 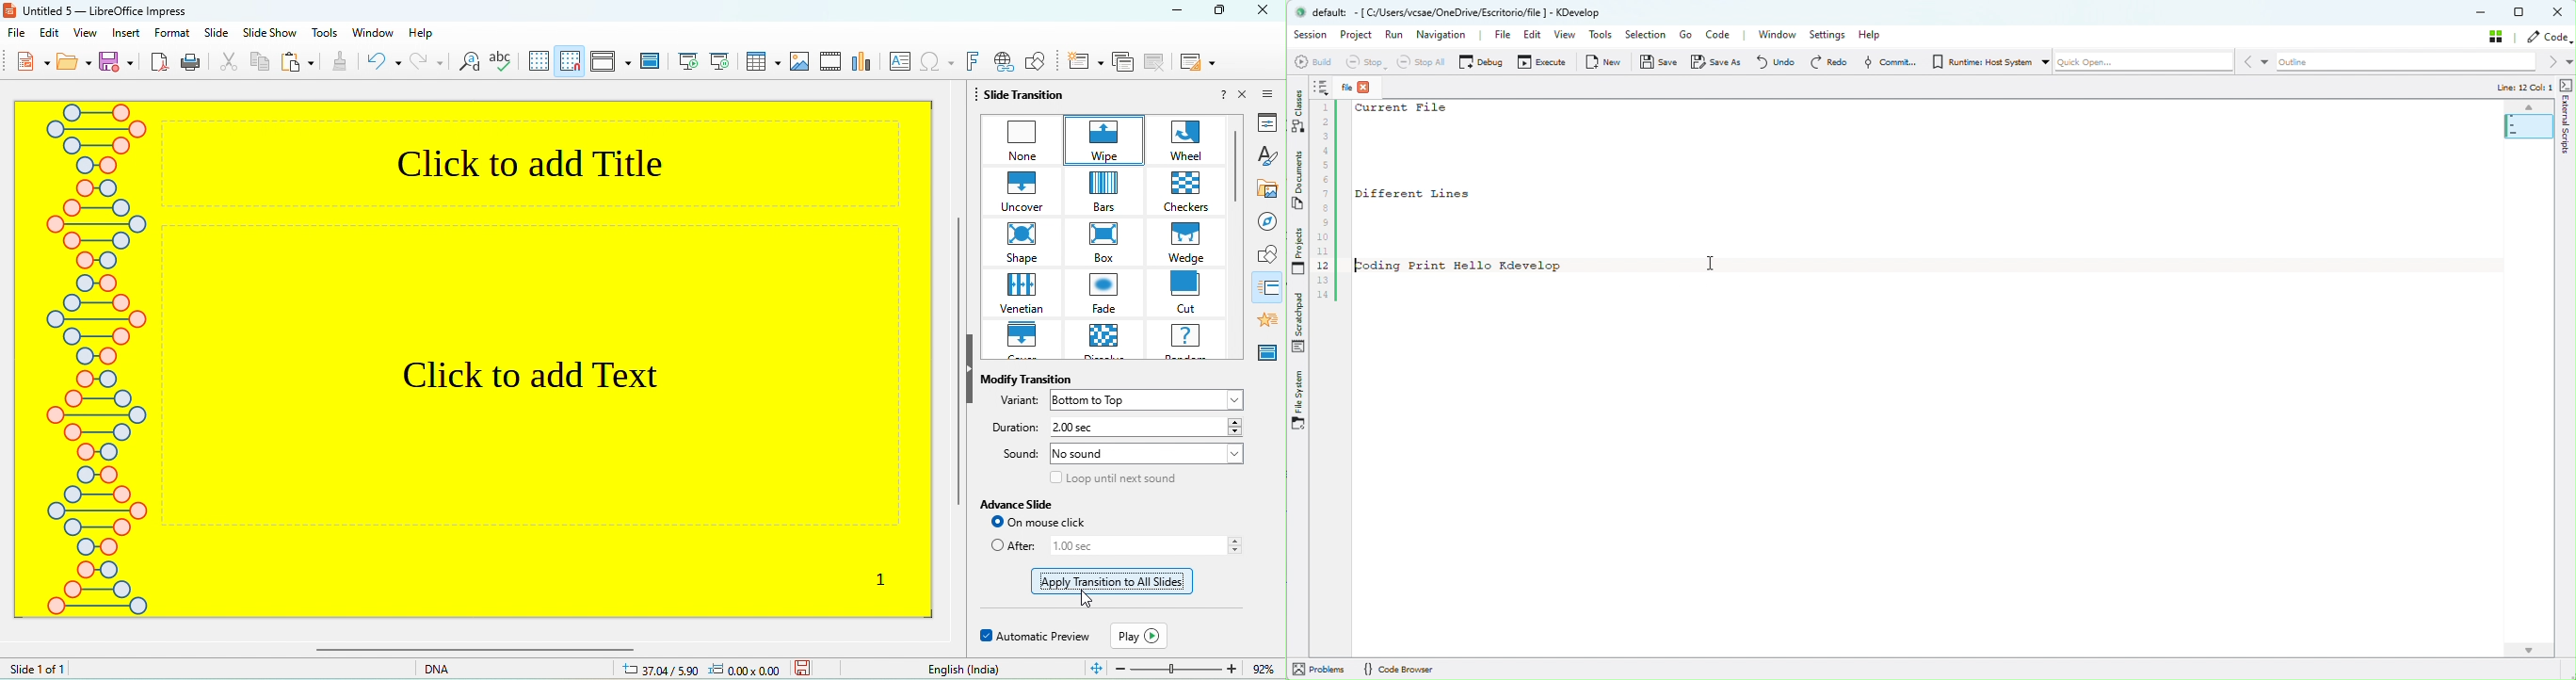 I want to click on insert text box, so click(x=895, y=65).